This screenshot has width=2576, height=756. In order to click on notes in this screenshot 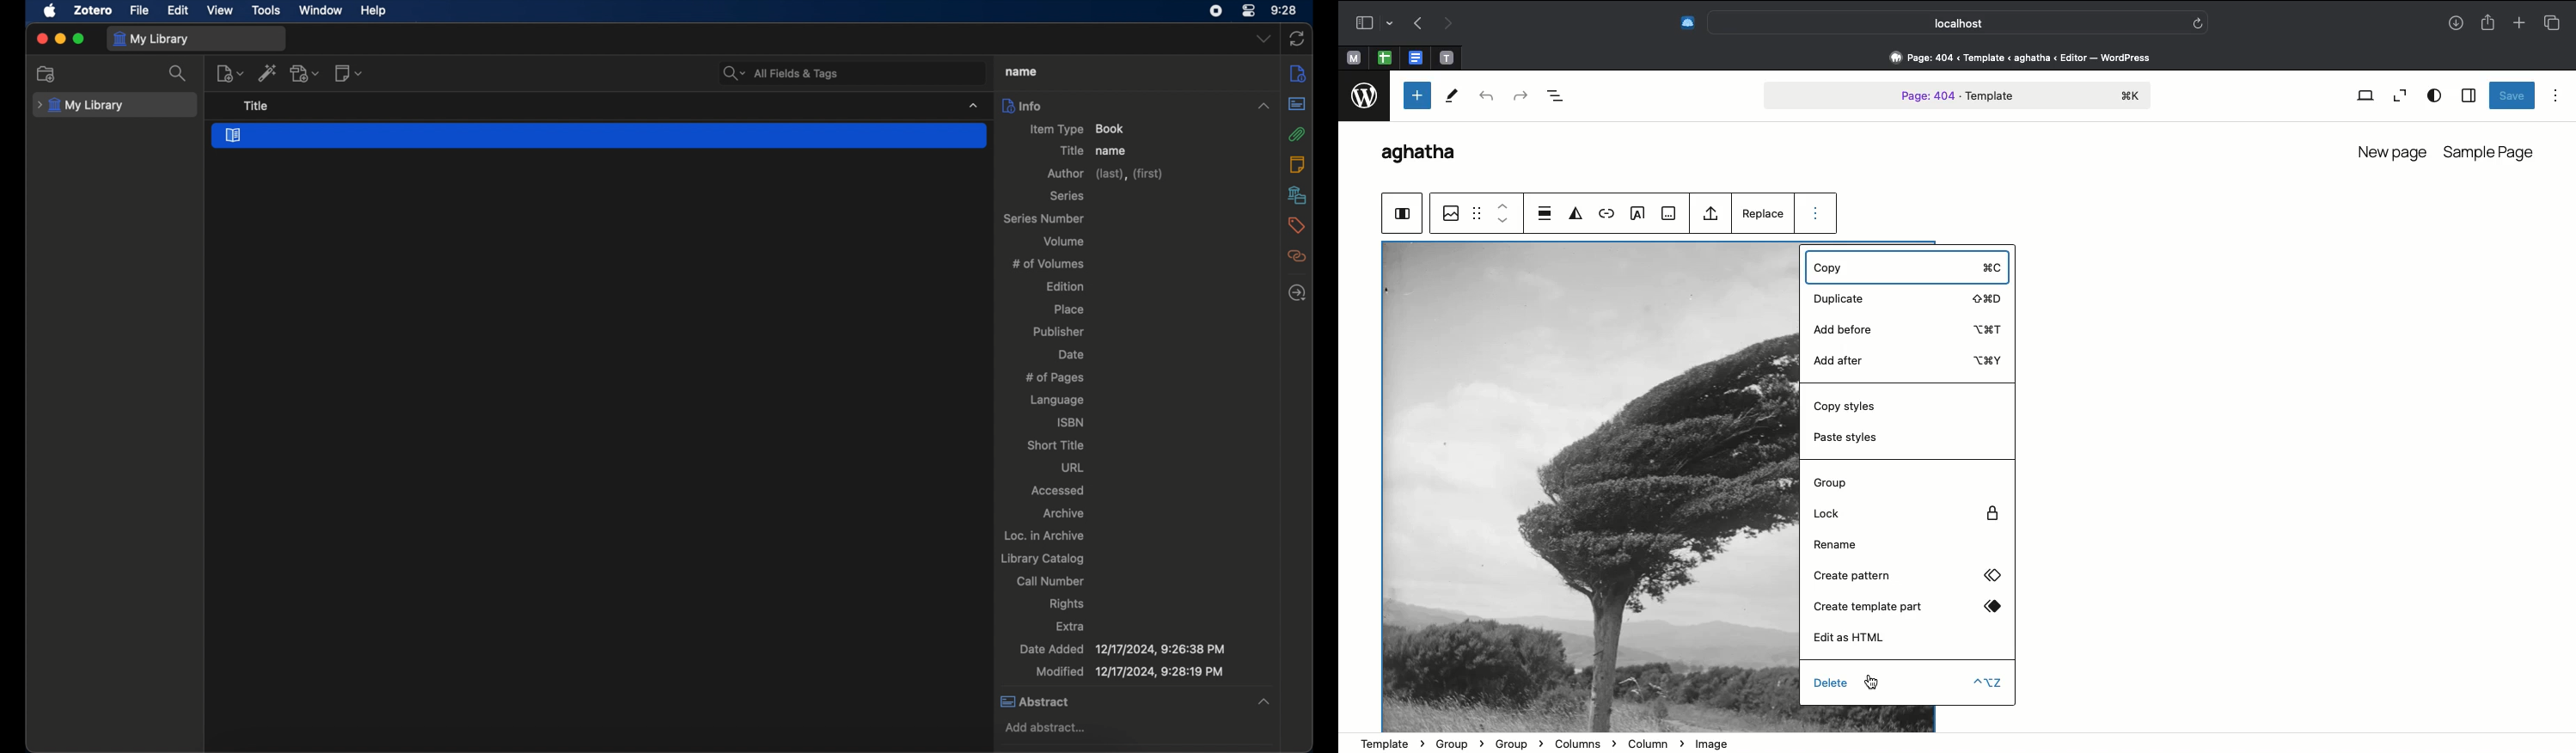, I will do `click(1298, 164)`.